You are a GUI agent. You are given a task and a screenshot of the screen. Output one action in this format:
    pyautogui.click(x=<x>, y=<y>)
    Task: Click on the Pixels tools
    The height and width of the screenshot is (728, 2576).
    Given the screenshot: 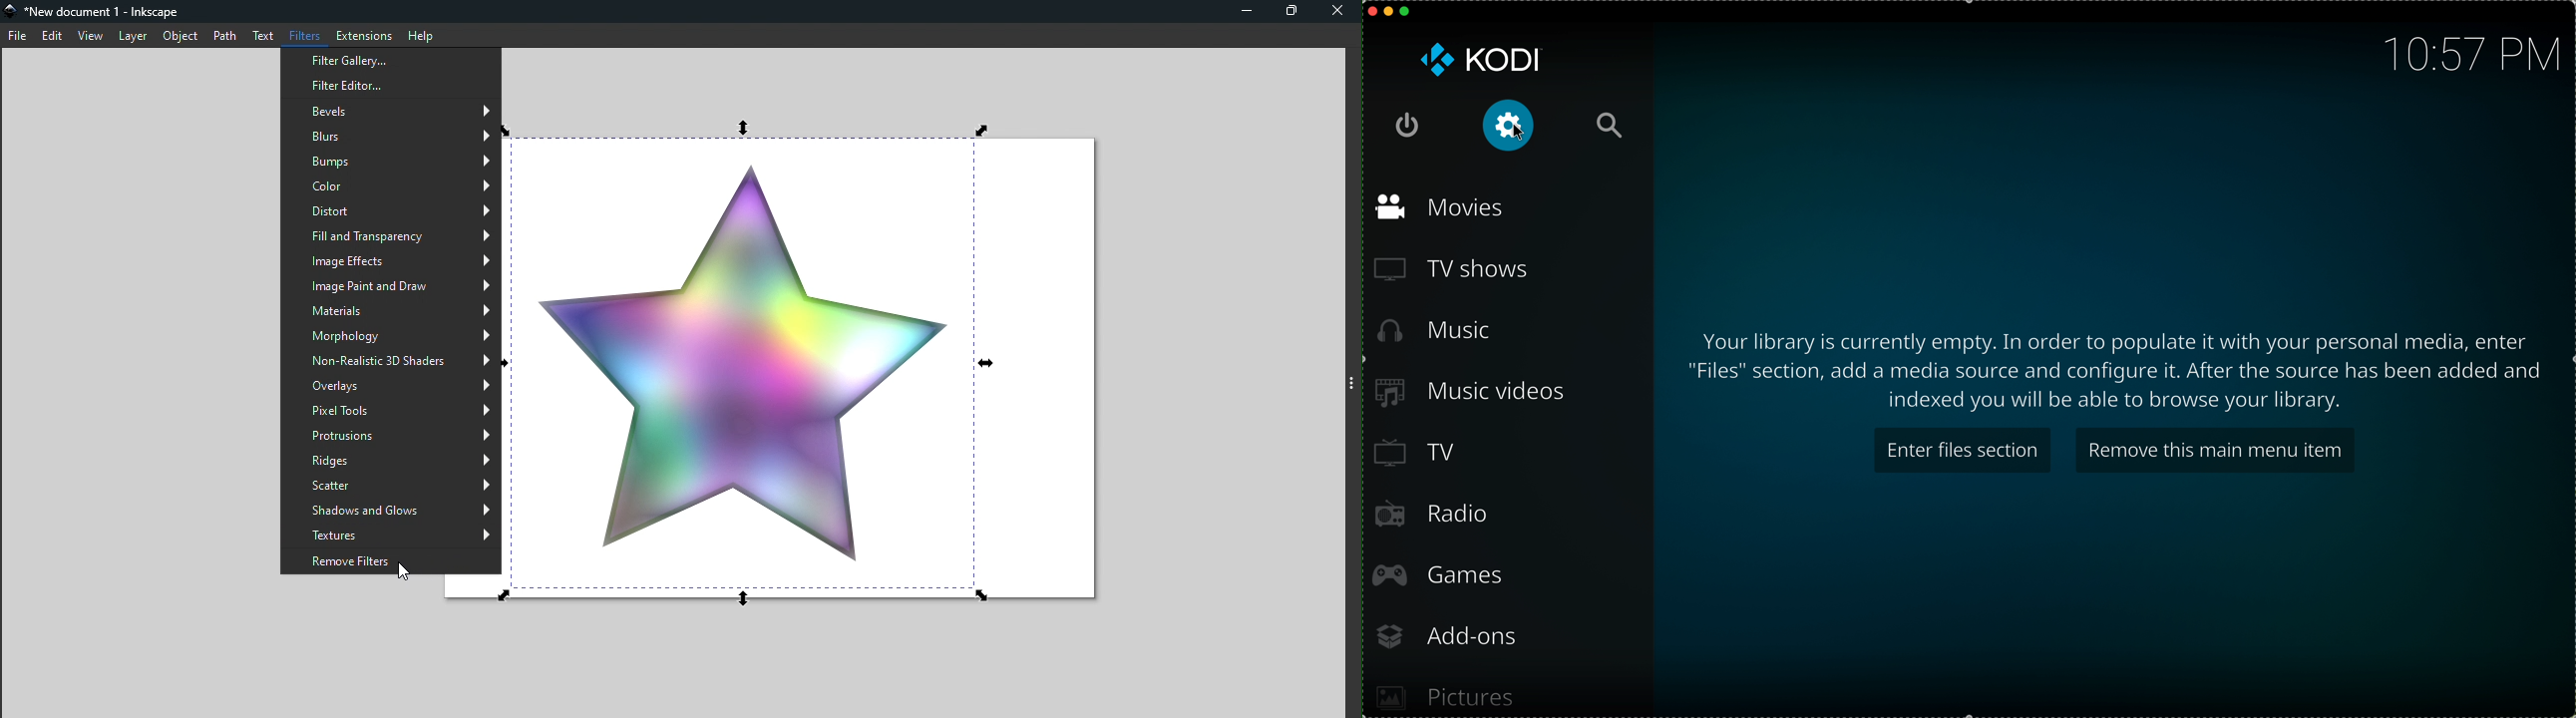 What is the action you would take?
    pyautogui.click(x=391, y=411)
    